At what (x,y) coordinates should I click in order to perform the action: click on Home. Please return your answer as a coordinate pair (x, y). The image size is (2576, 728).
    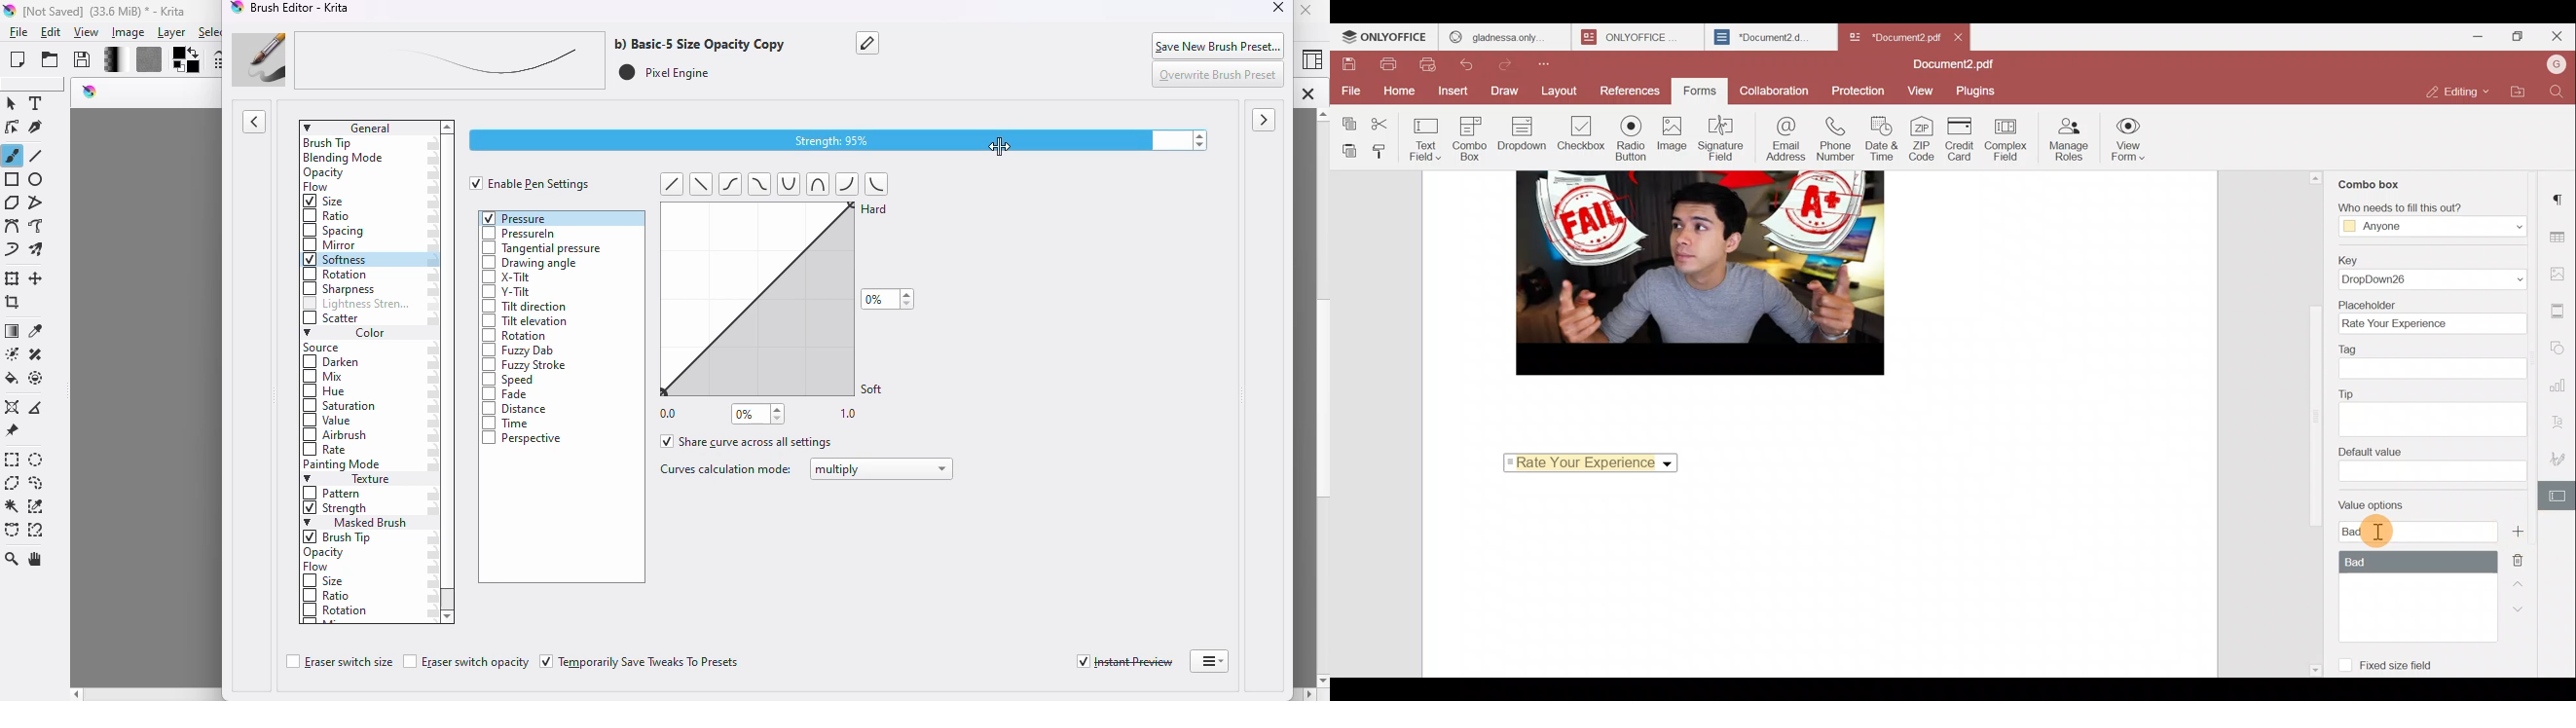
    Looking at the image, I should click on (1395, 92).